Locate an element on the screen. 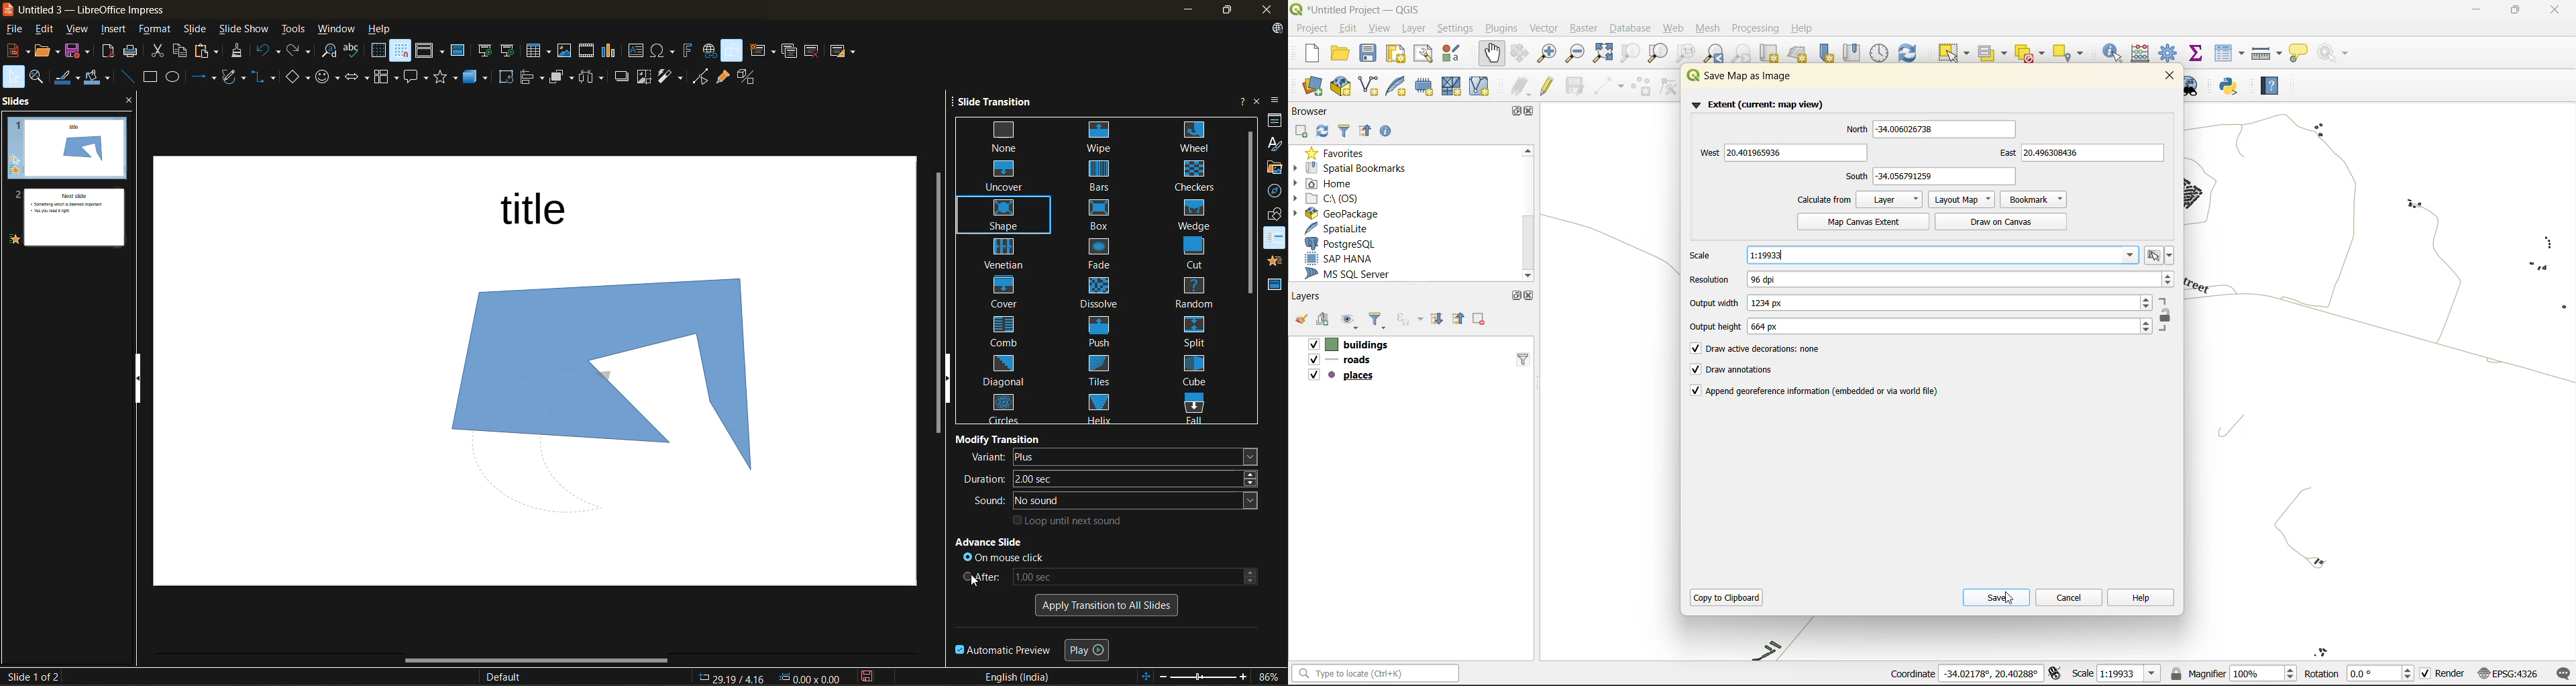 This screenshot has height=700, width=2576. print is located at coordinates (133, 52).